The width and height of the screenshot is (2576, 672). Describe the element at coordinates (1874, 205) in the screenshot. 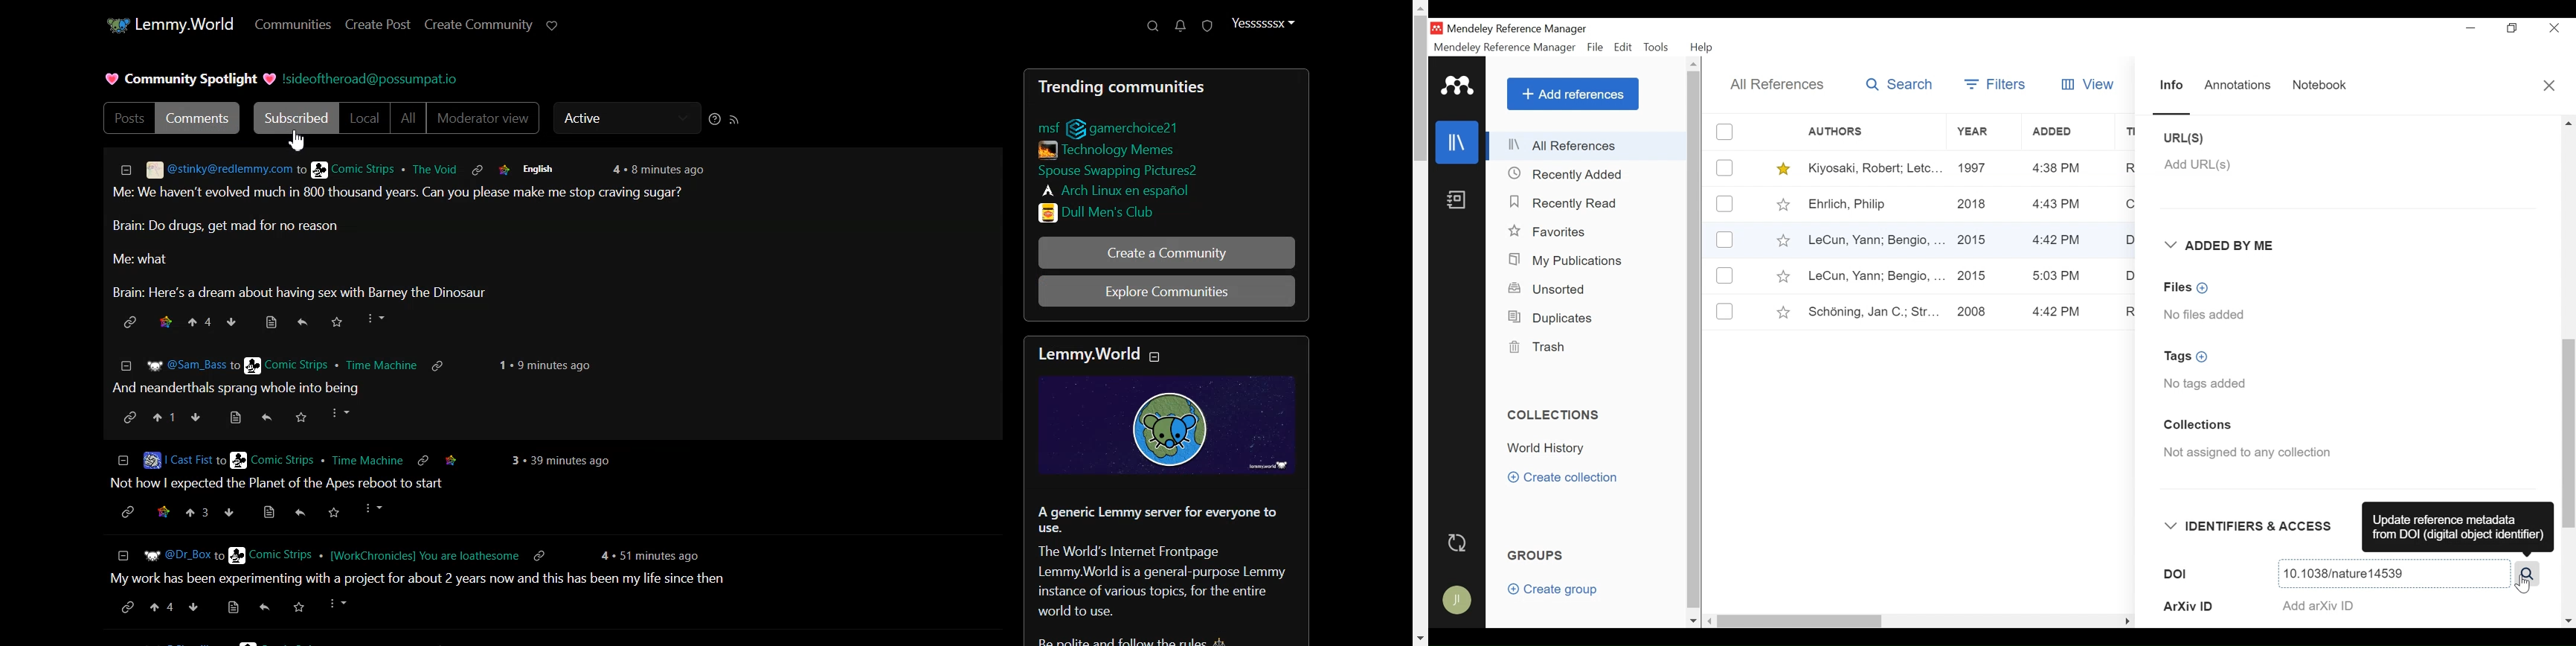

I see `Ehrlich, Philip` at that location.